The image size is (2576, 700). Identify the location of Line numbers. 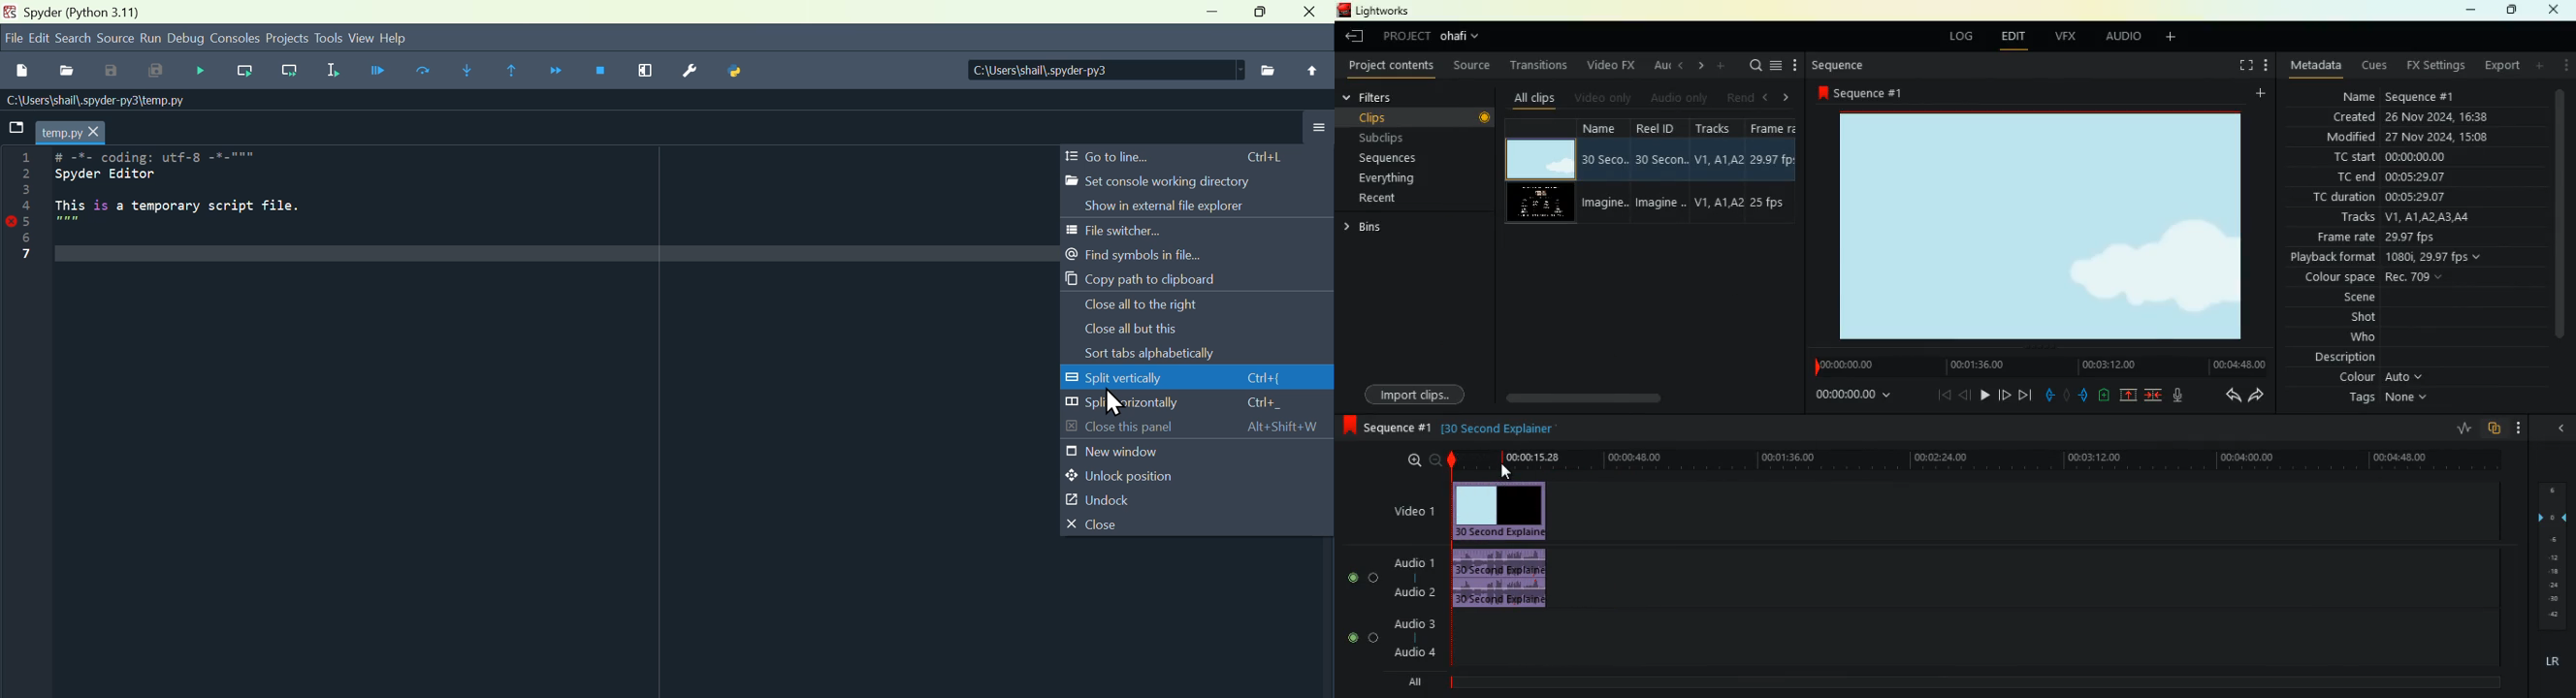
(24, 207).